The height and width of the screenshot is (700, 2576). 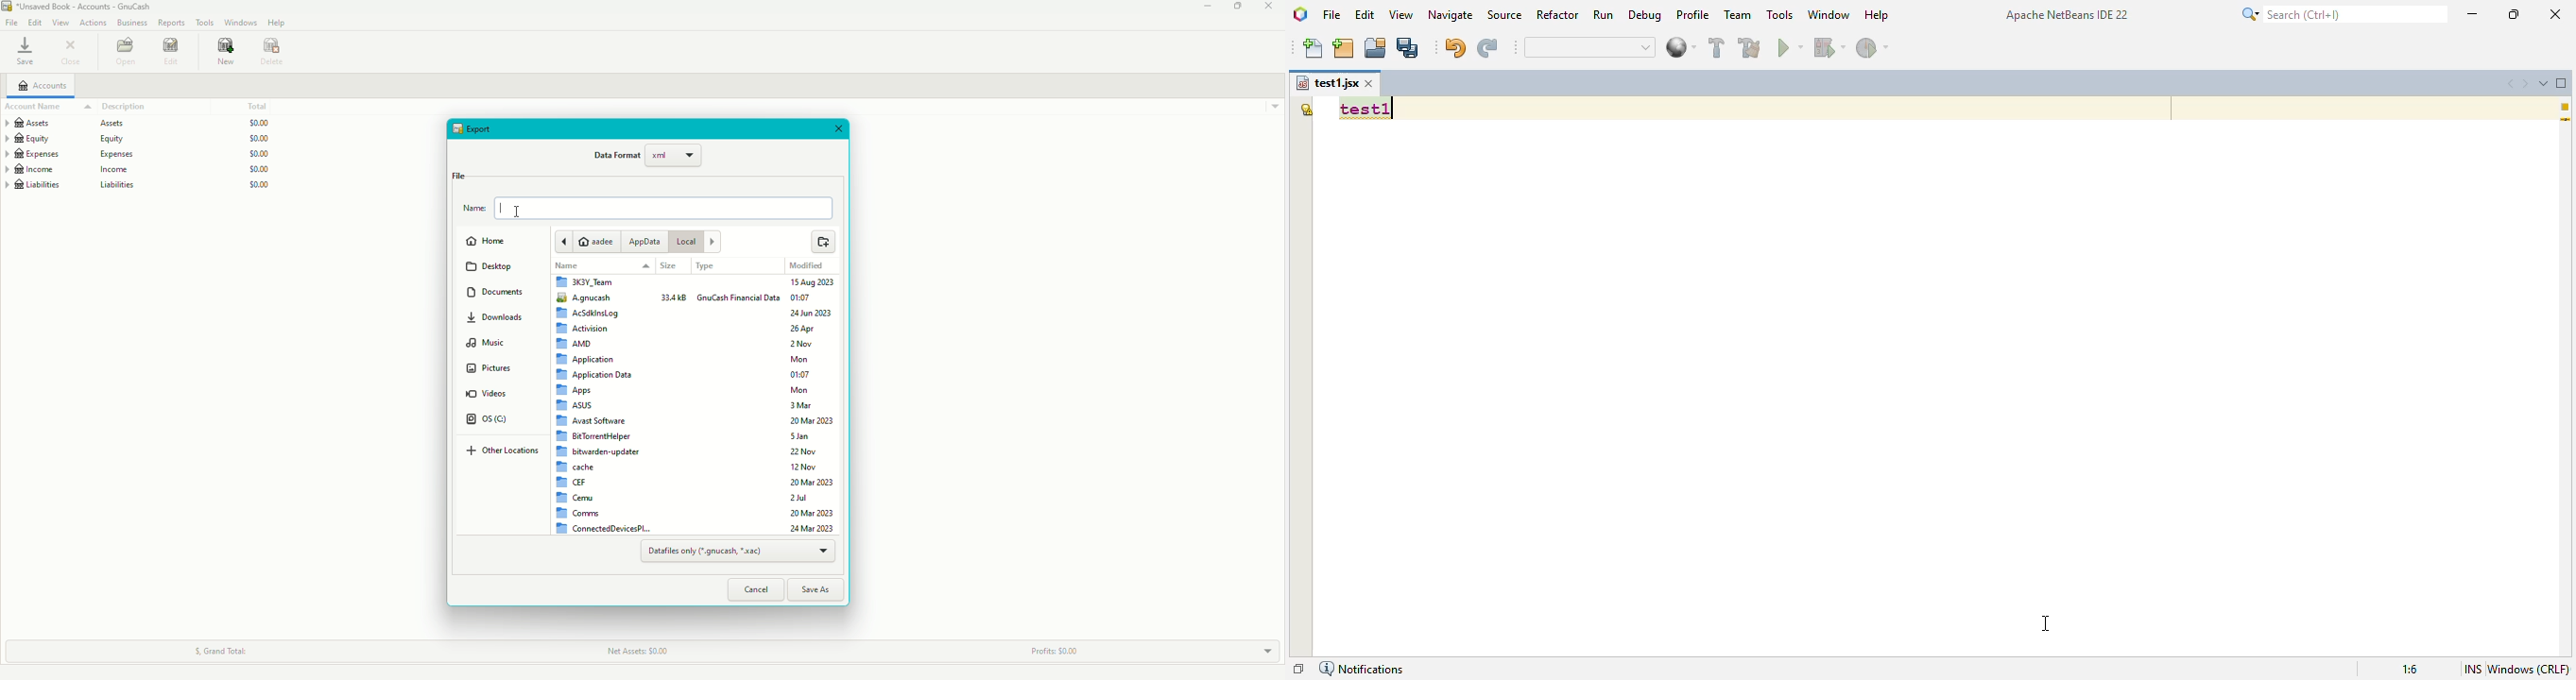 What do you see at coordinates (490, 371) in the screenshot?
I see `Pictures` at bounding box center [490, 371].